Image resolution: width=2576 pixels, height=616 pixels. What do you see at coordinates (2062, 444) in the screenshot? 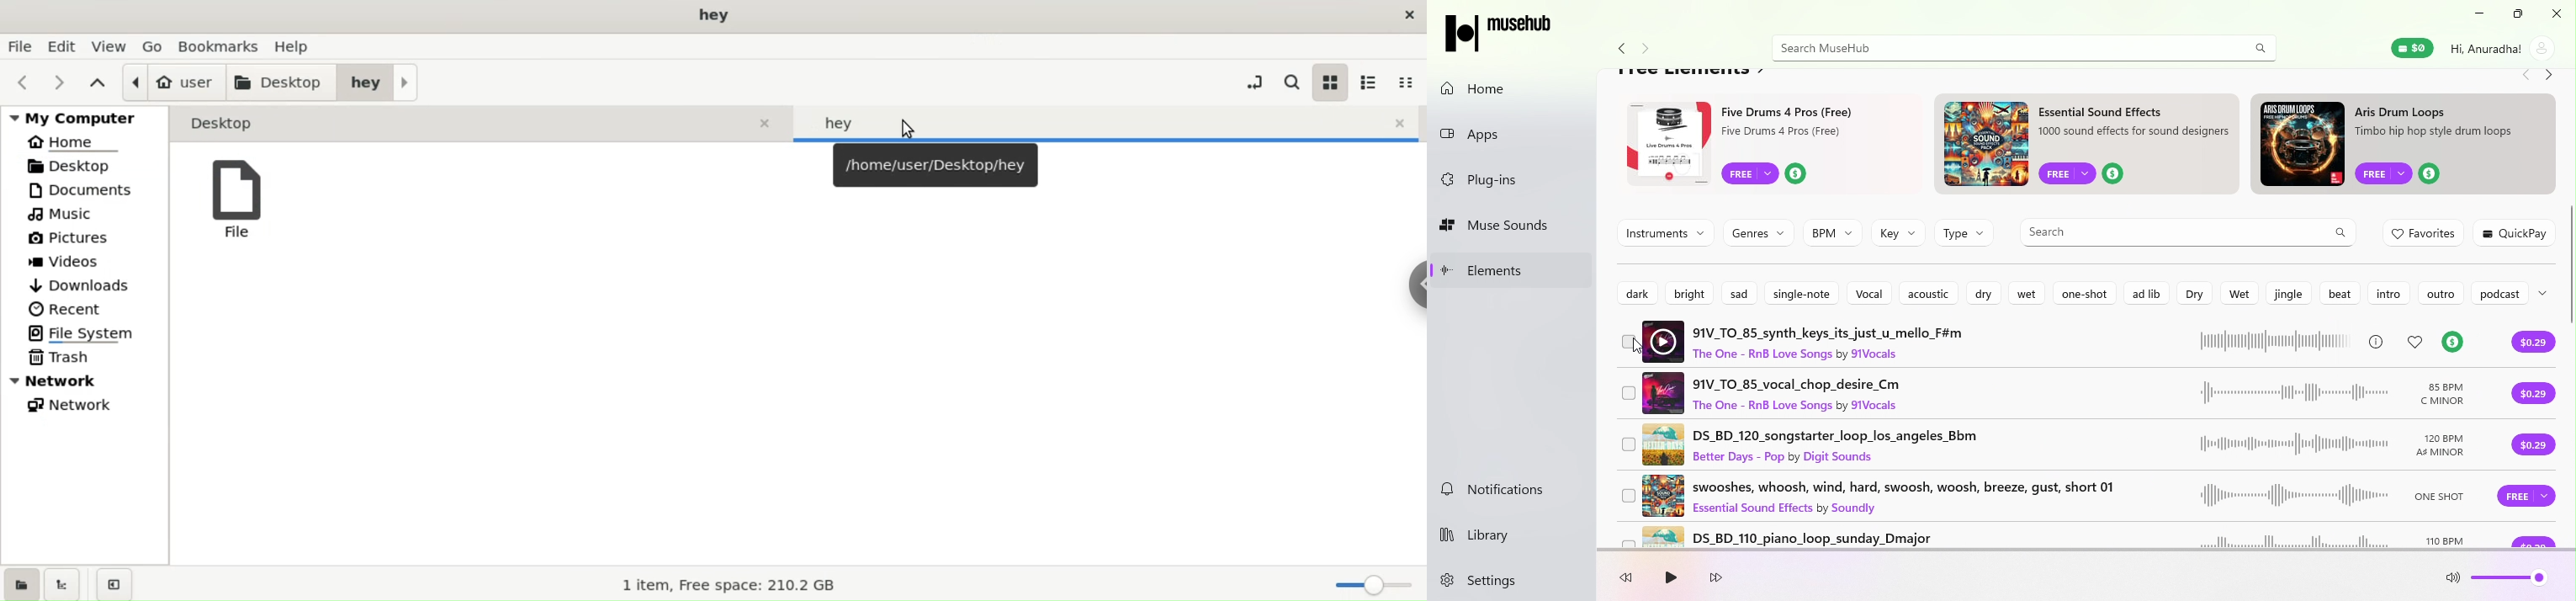
I see `DS_BD_120_songstarter_loop_los_angeles_bbm` at bounding box center [2062, 444].